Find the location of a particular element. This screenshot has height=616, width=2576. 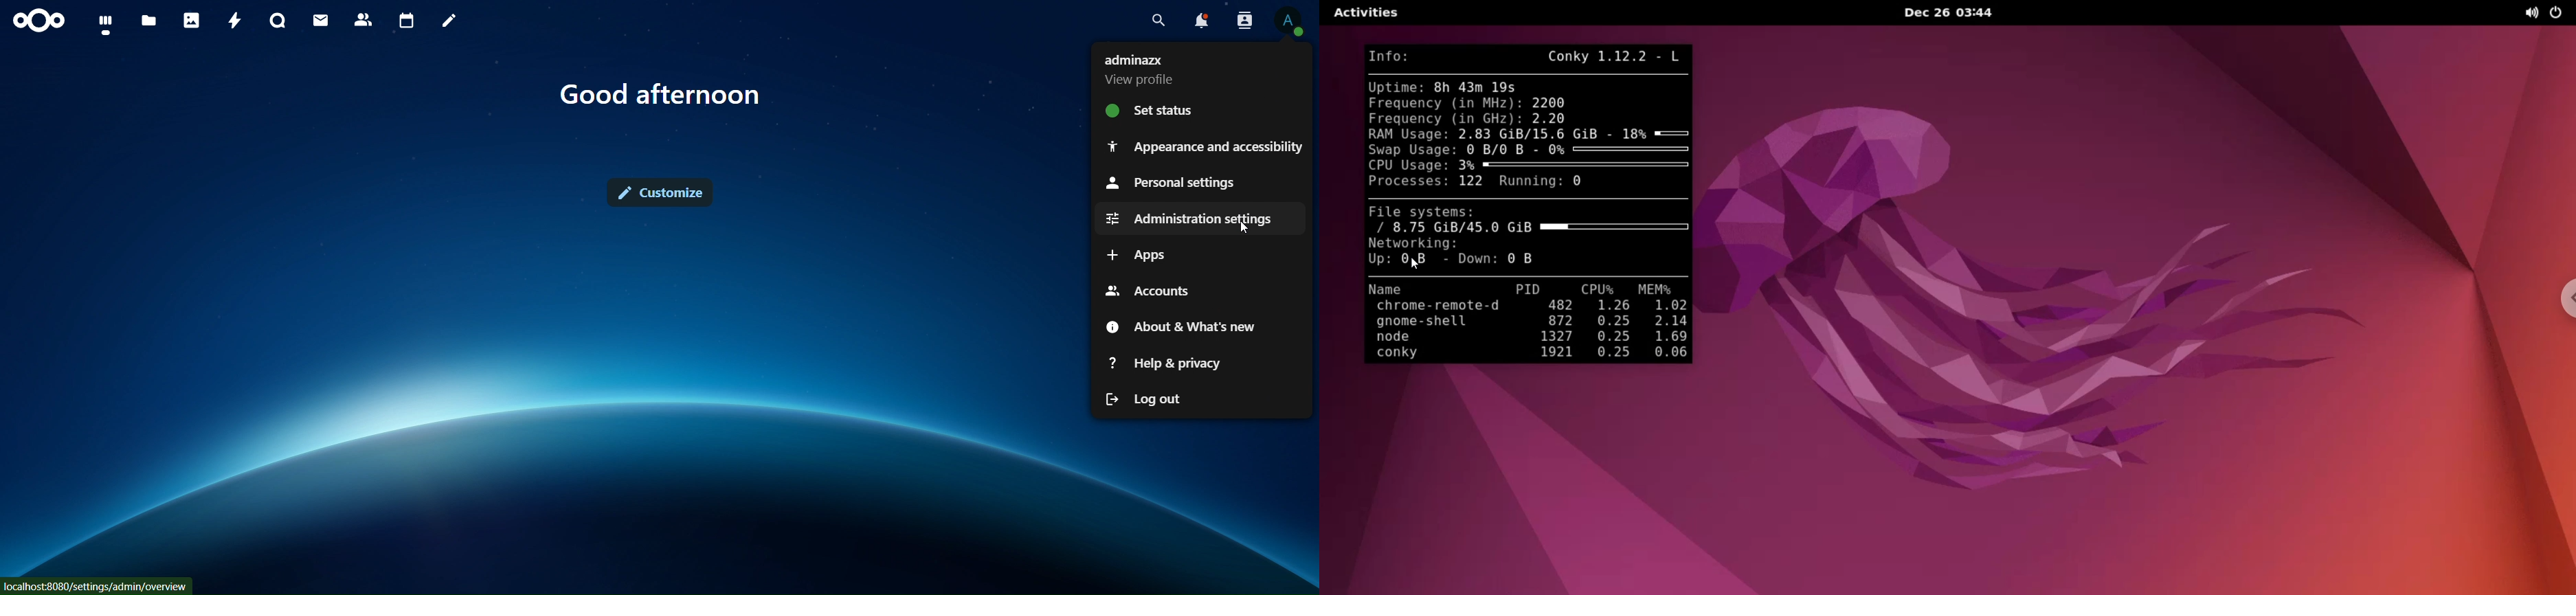

accounts is located at coordinates (1145, 289).